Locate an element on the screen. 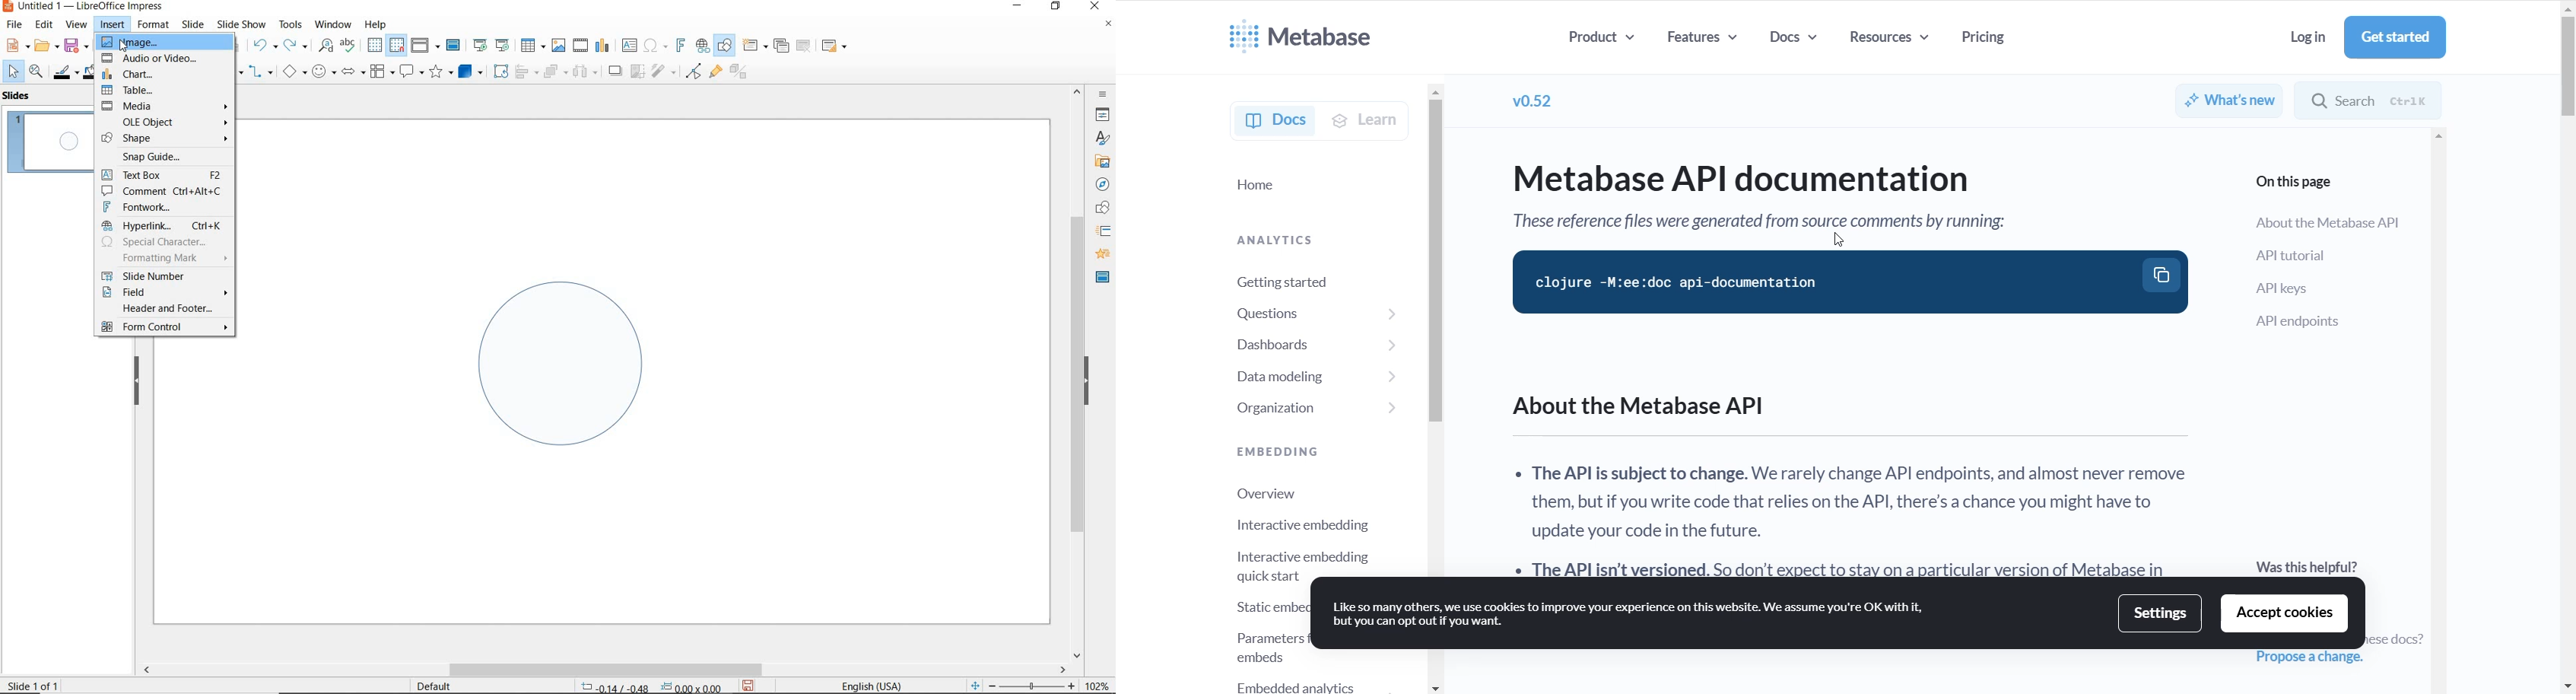 This screenshot has height=700, width=2576. IMAGE is located at coordinates (167, 44).